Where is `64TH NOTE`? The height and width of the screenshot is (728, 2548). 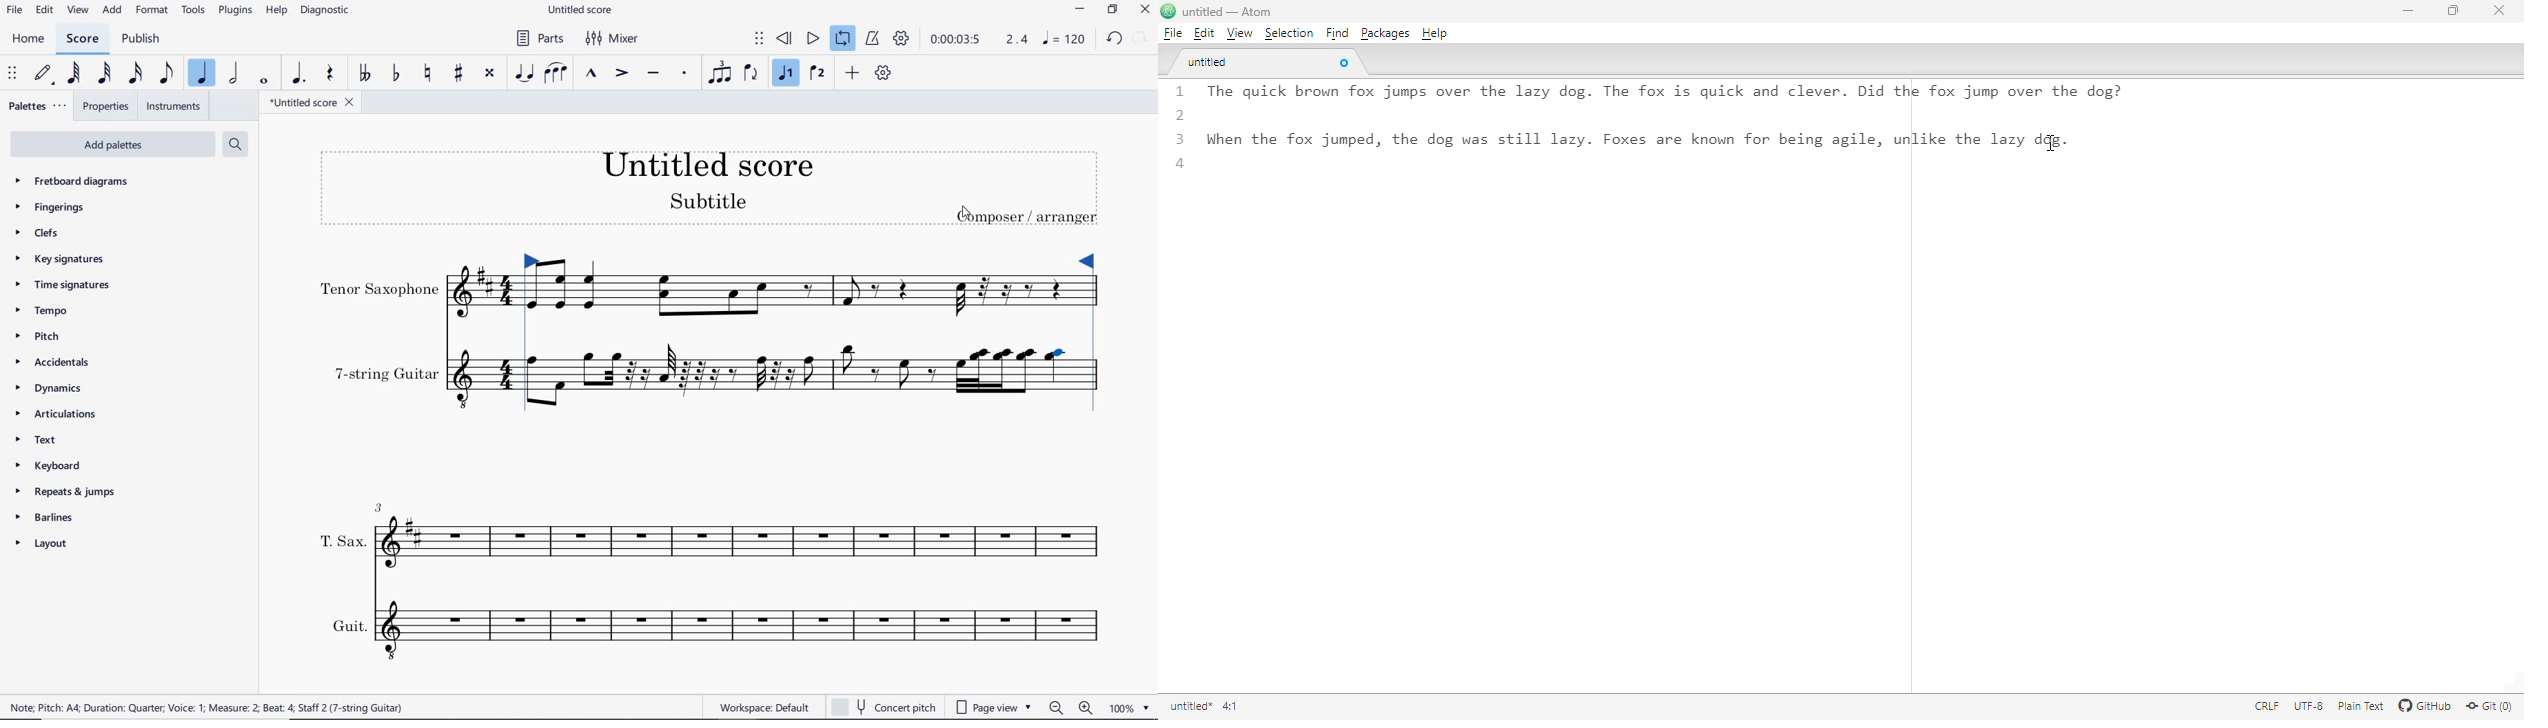 64TH NOTE is located at coordinates (73, 72).